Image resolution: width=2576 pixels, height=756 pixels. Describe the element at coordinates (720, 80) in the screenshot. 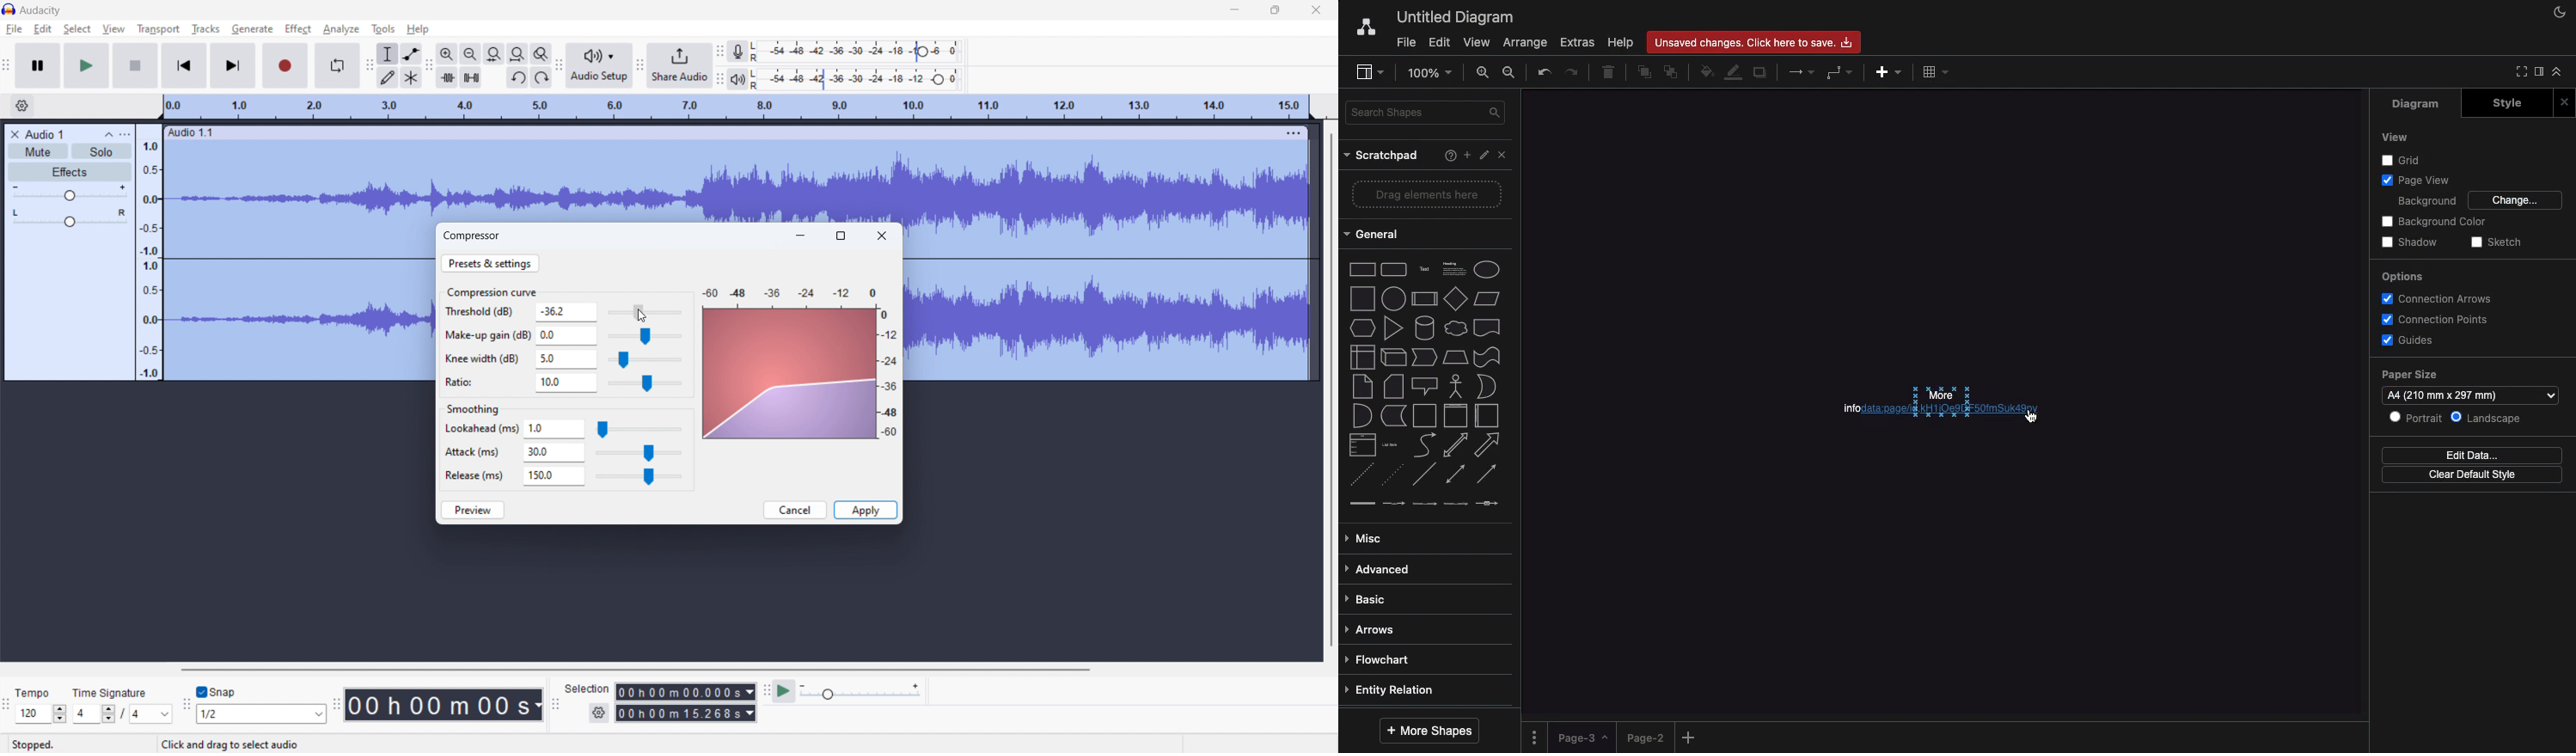

I see `playback meter toolbar` at that location.